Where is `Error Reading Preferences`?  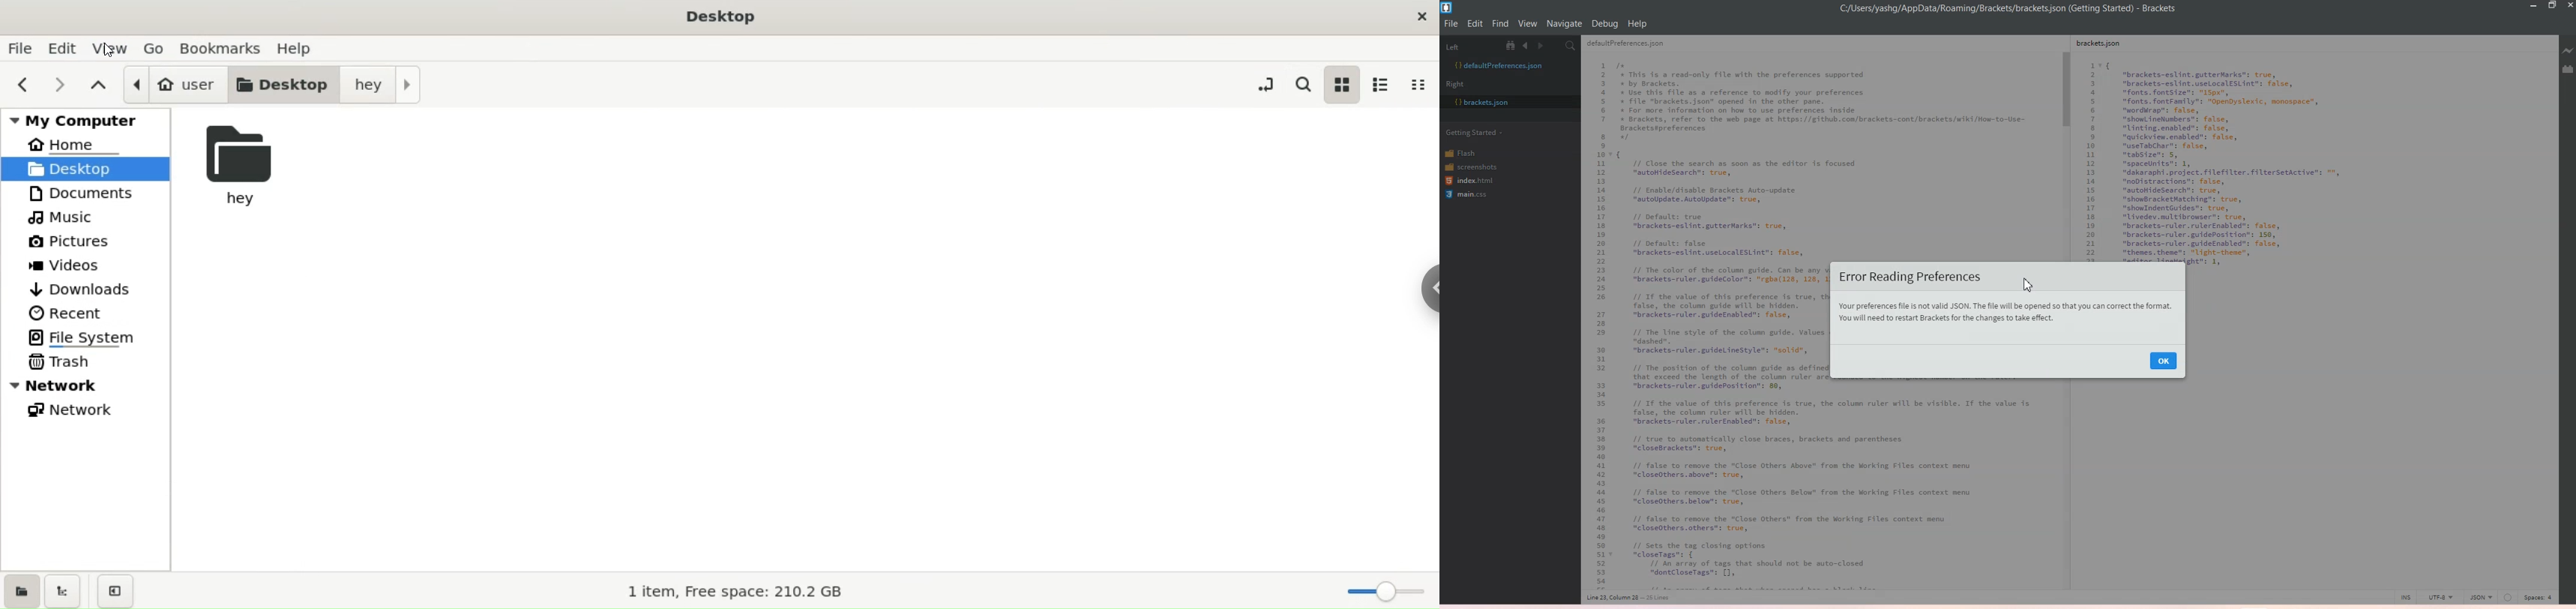
Error Reading Preferences is located at coordinates (1908, 277).